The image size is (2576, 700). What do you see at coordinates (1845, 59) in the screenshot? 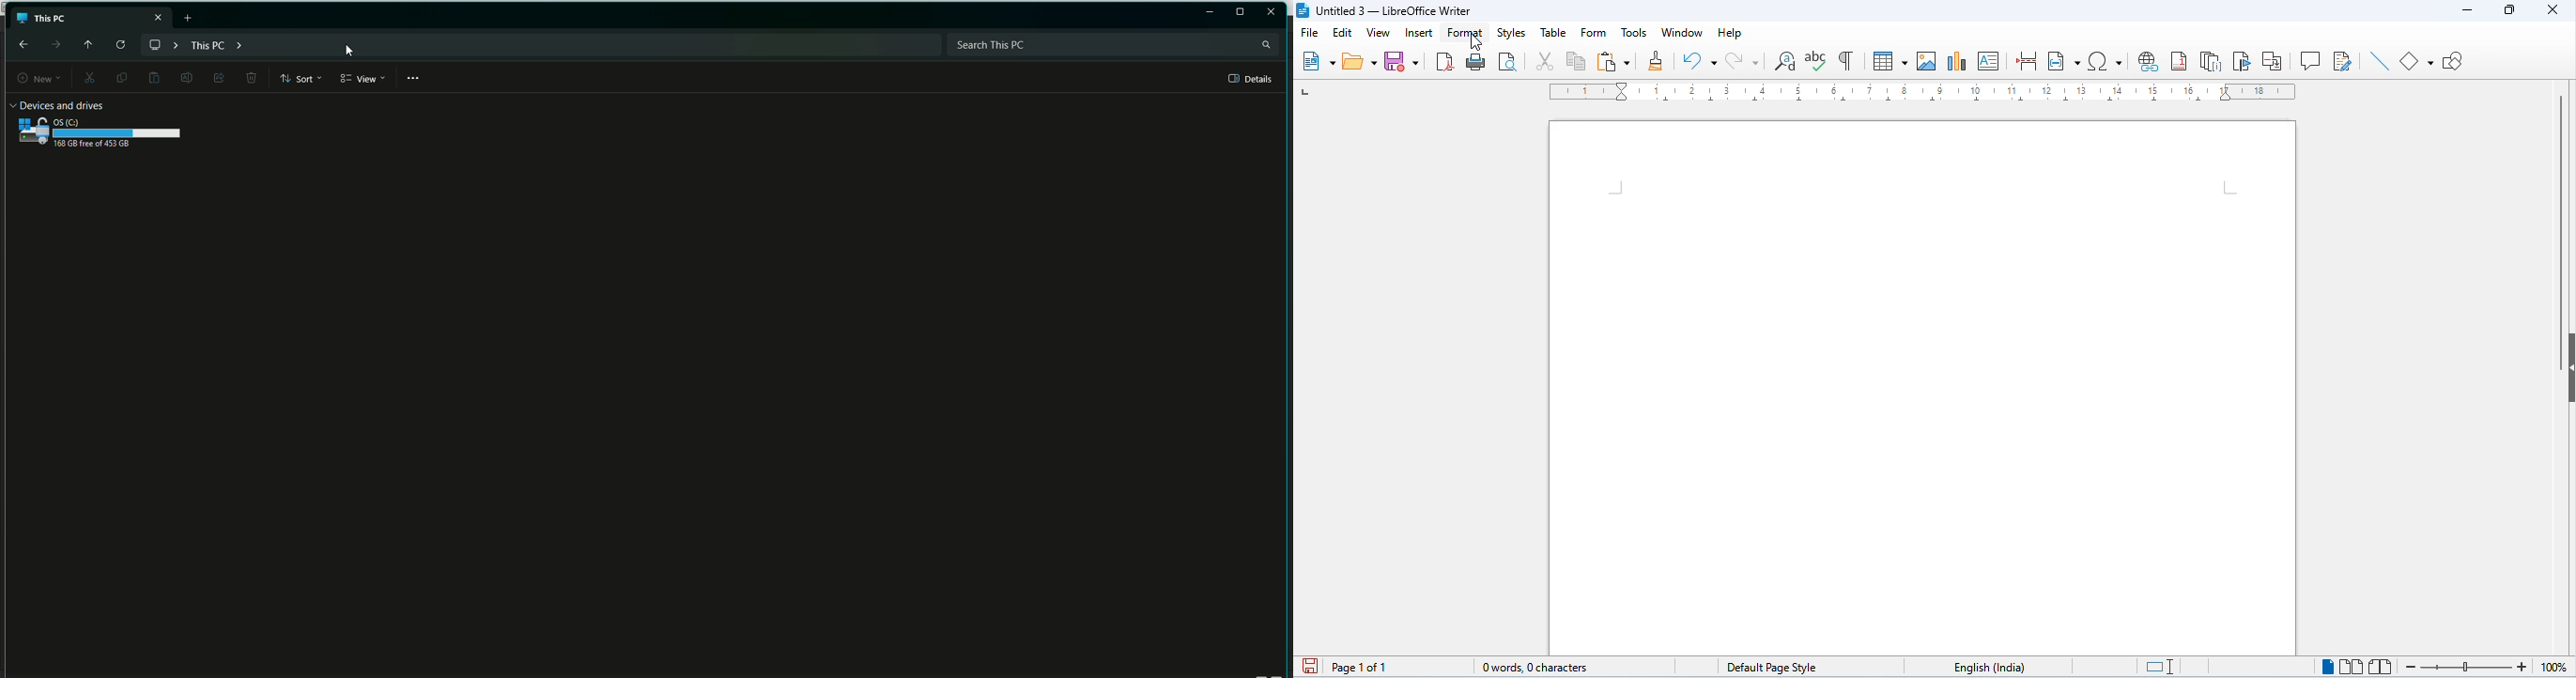
I see `toggle formatting marks` at bounding box center [1845, 59].